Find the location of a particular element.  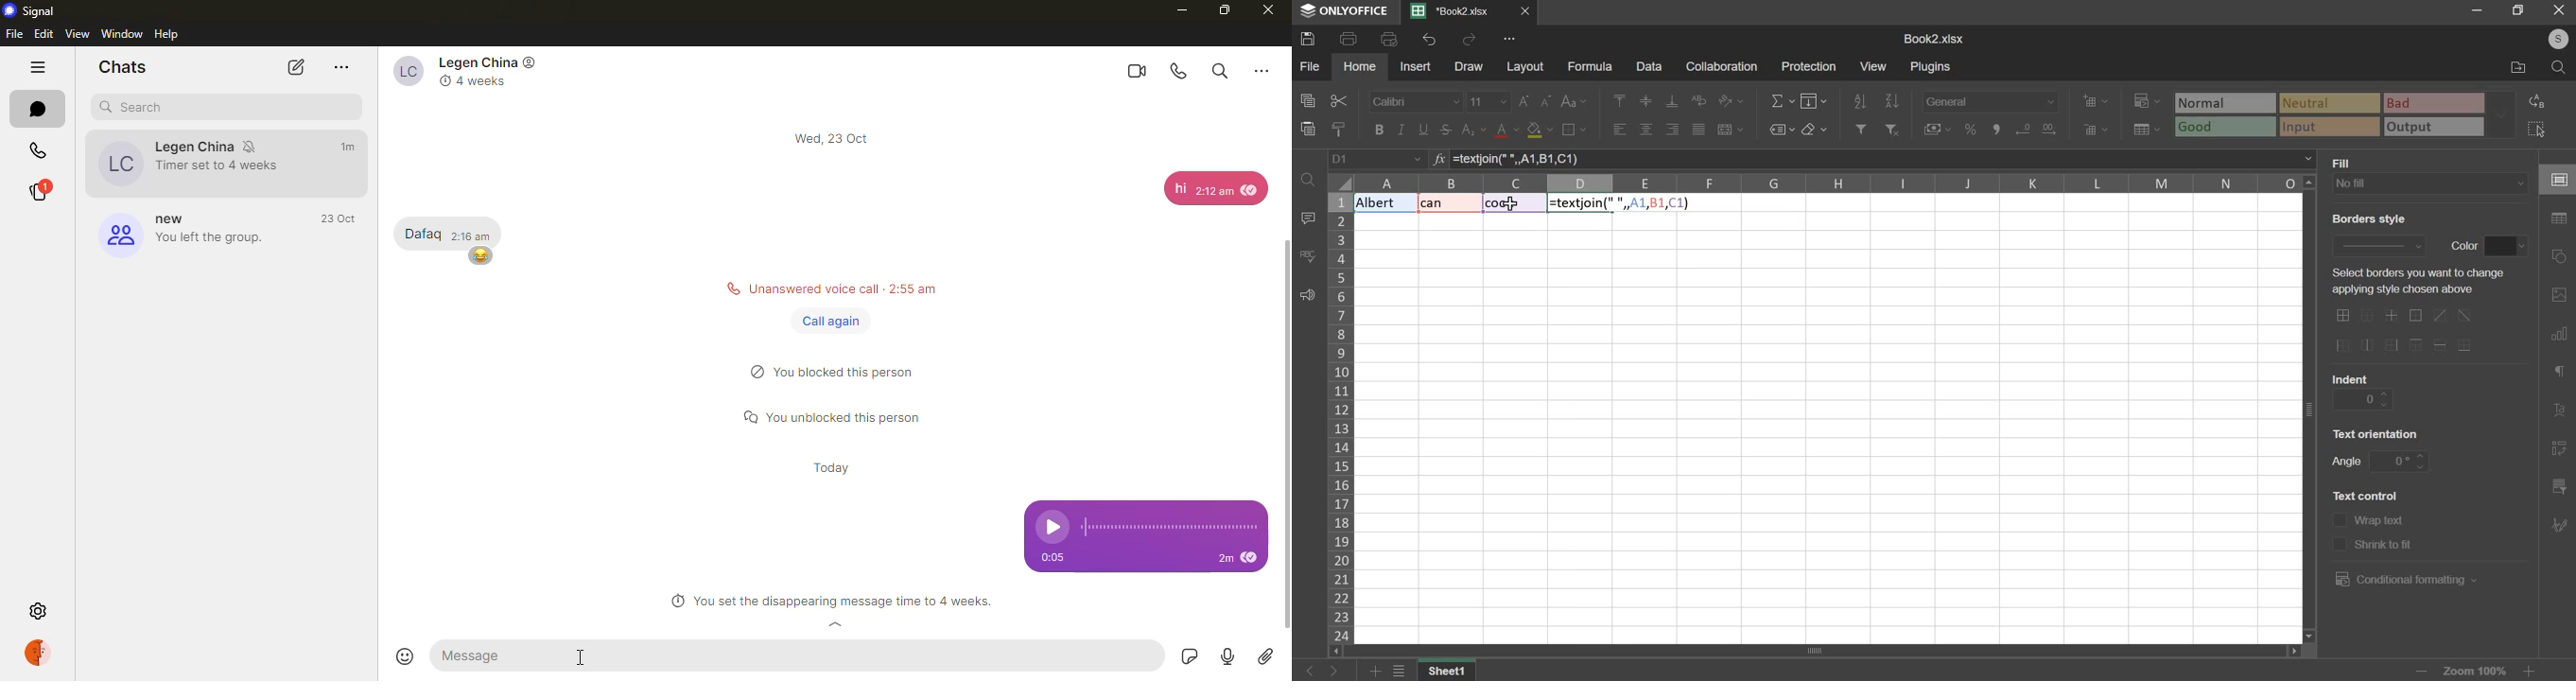

file is located at coordinates (1309, 65).